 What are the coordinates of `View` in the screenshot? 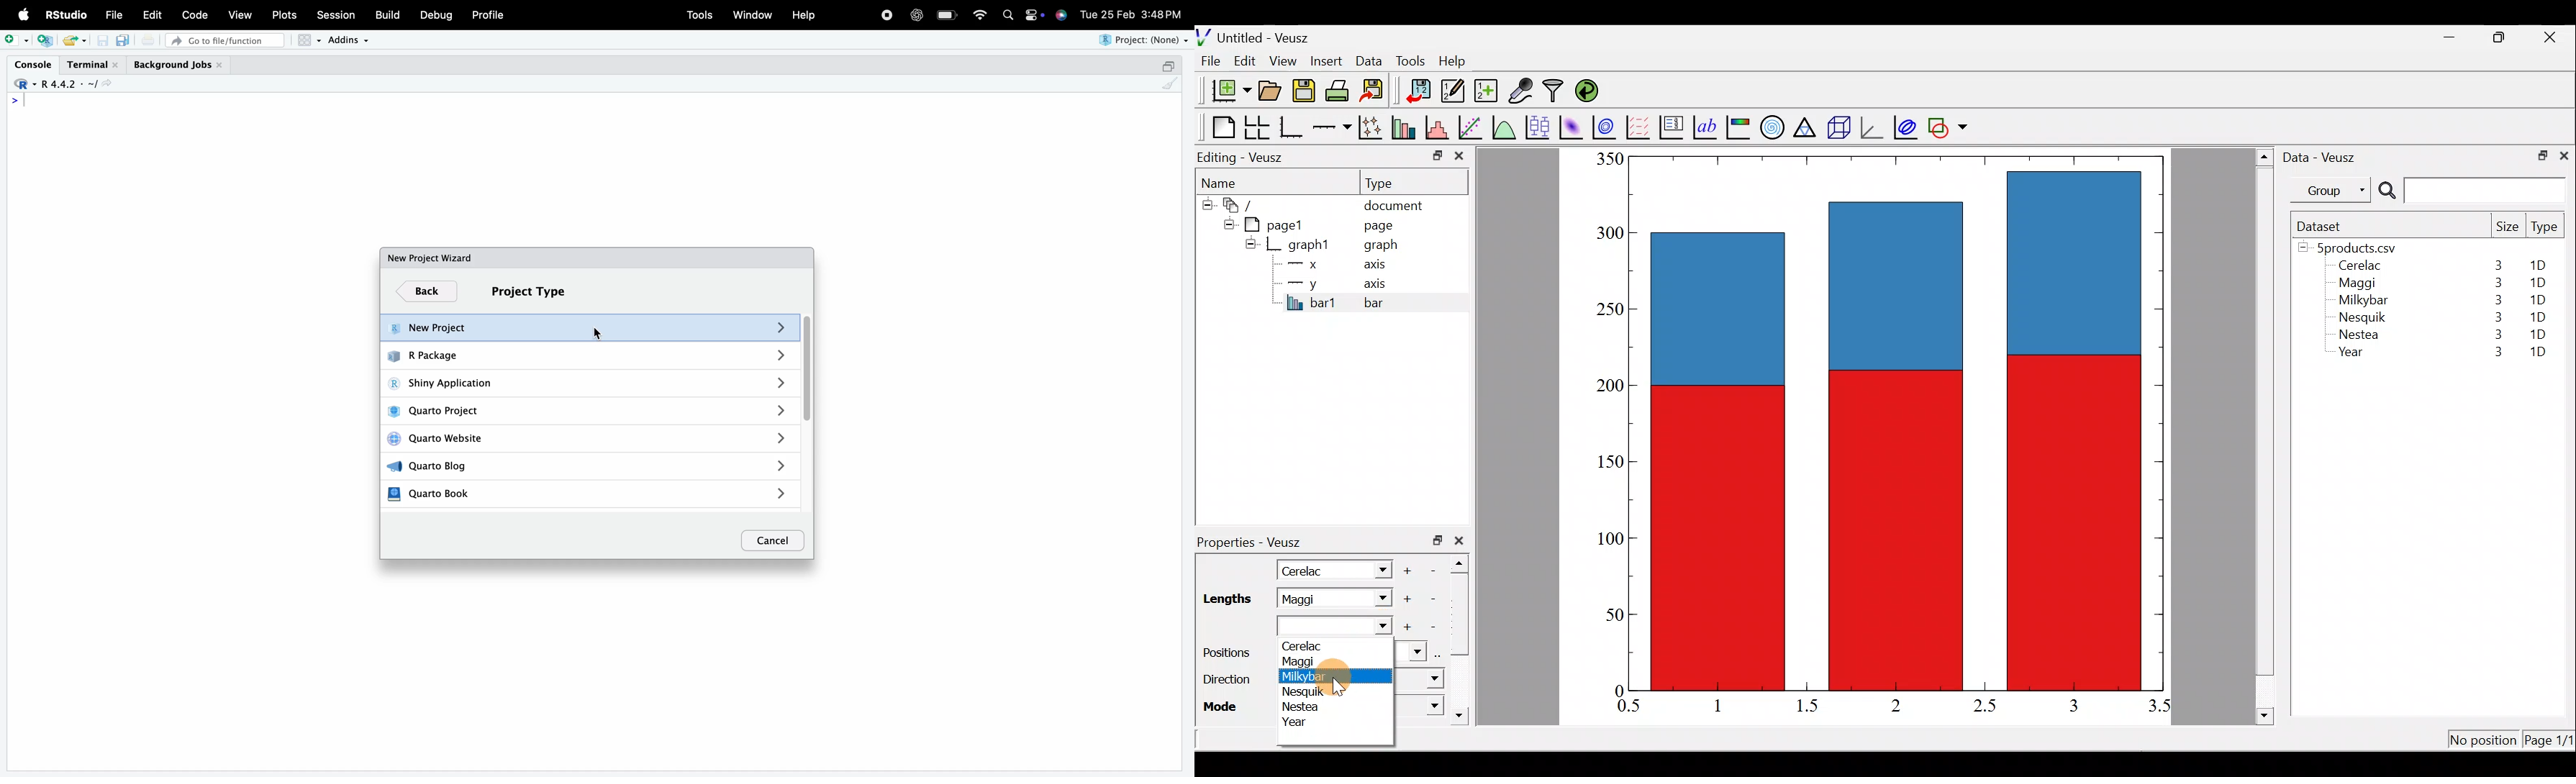 It's located at (240, 13).